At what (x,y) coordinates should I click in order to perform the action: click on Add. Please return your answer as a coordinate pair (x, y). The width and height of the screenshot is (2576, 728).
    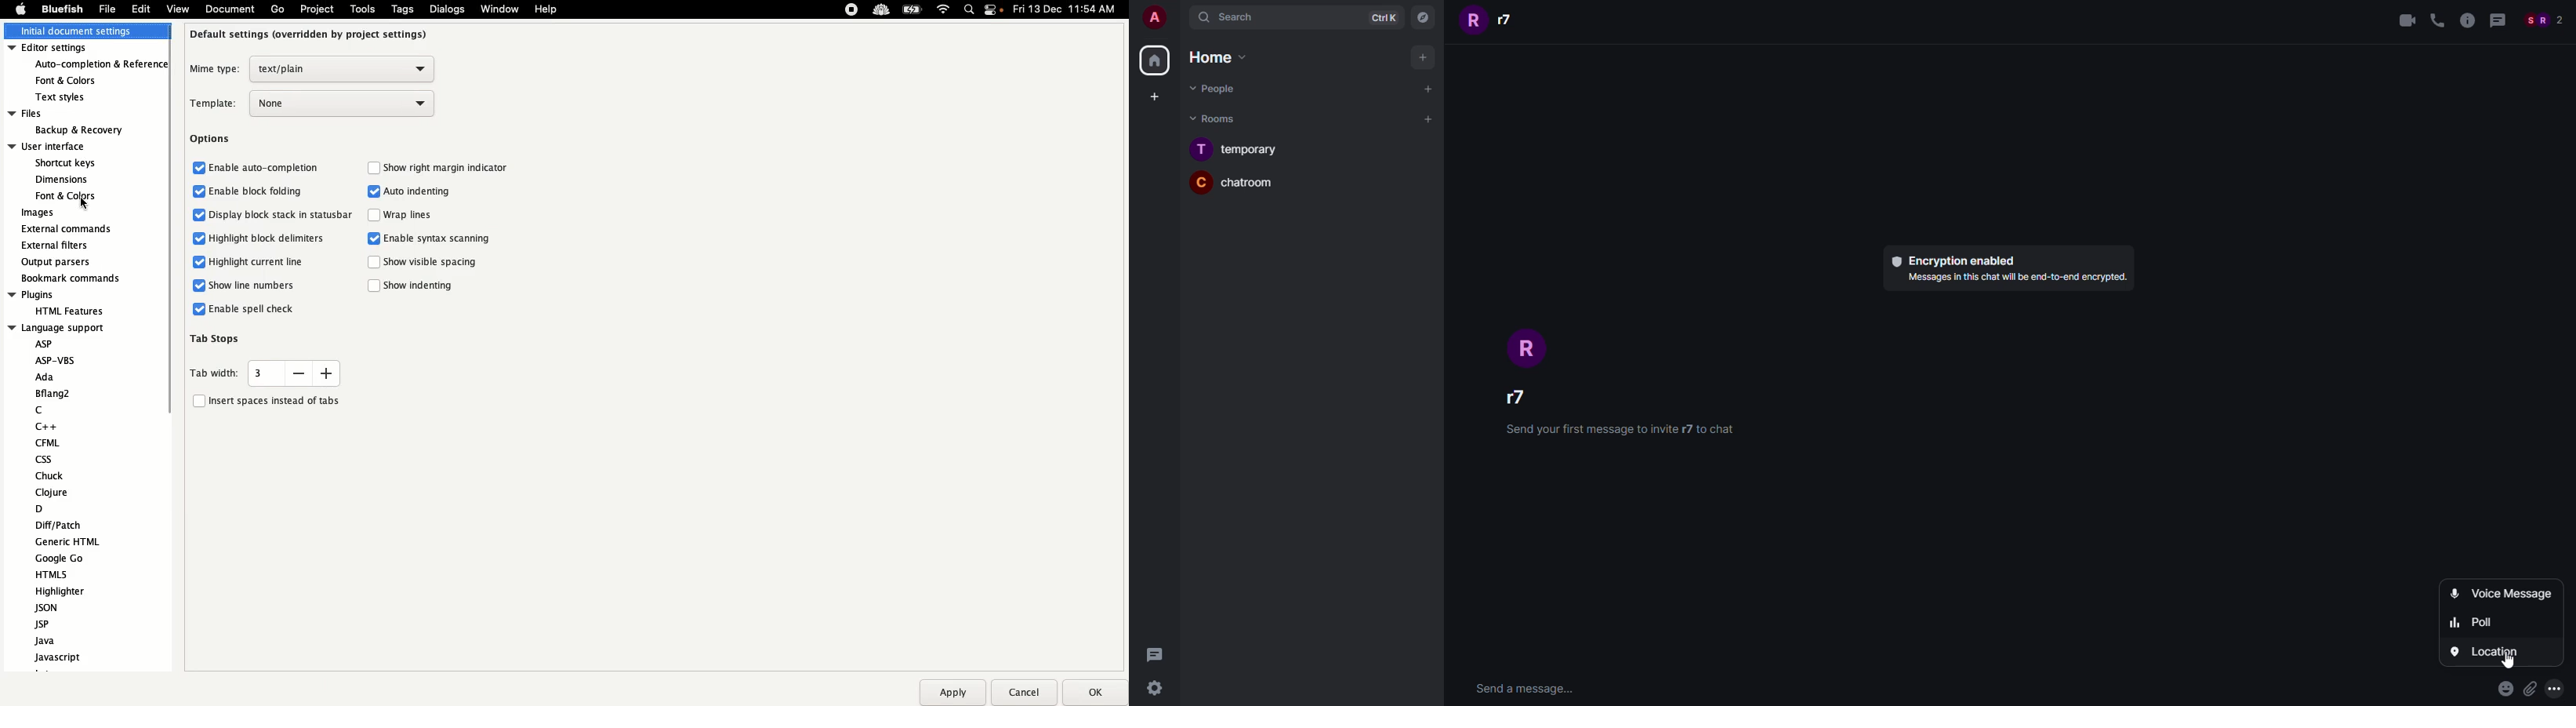
    Looking at the image, I should click on (1424, 56).